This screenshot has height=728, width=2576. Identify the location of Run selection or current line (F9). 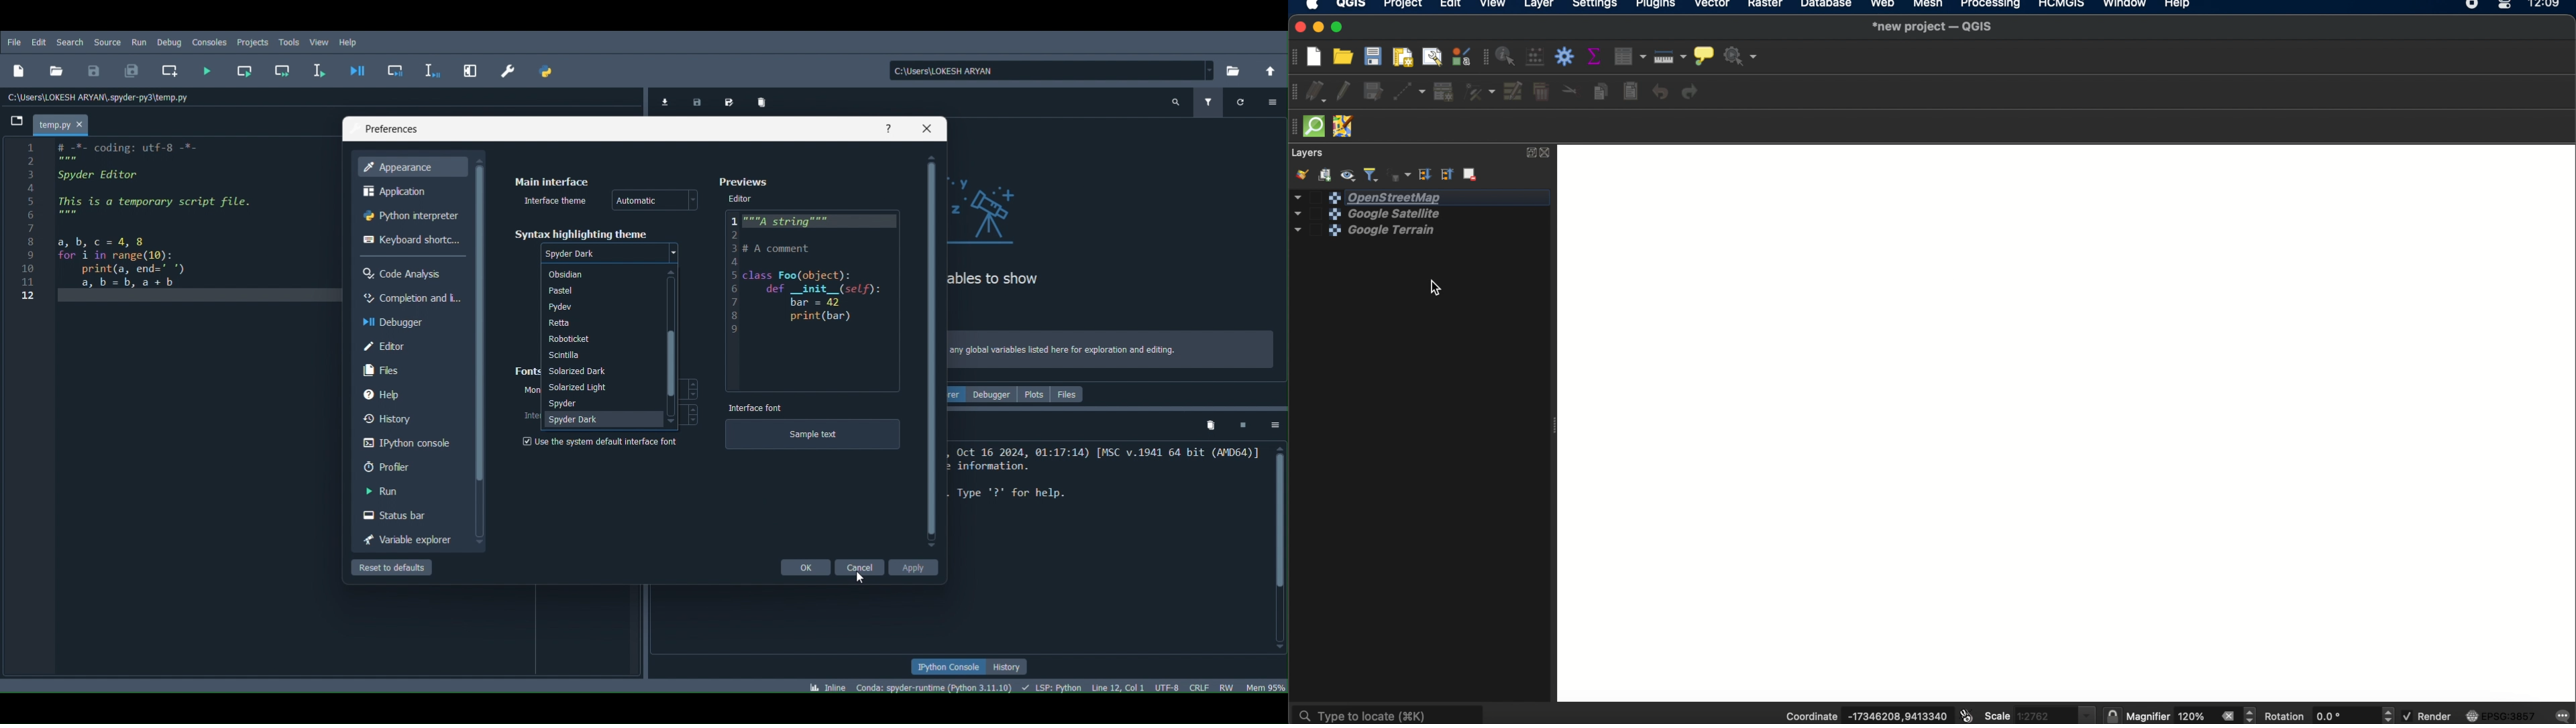
(317, 69).